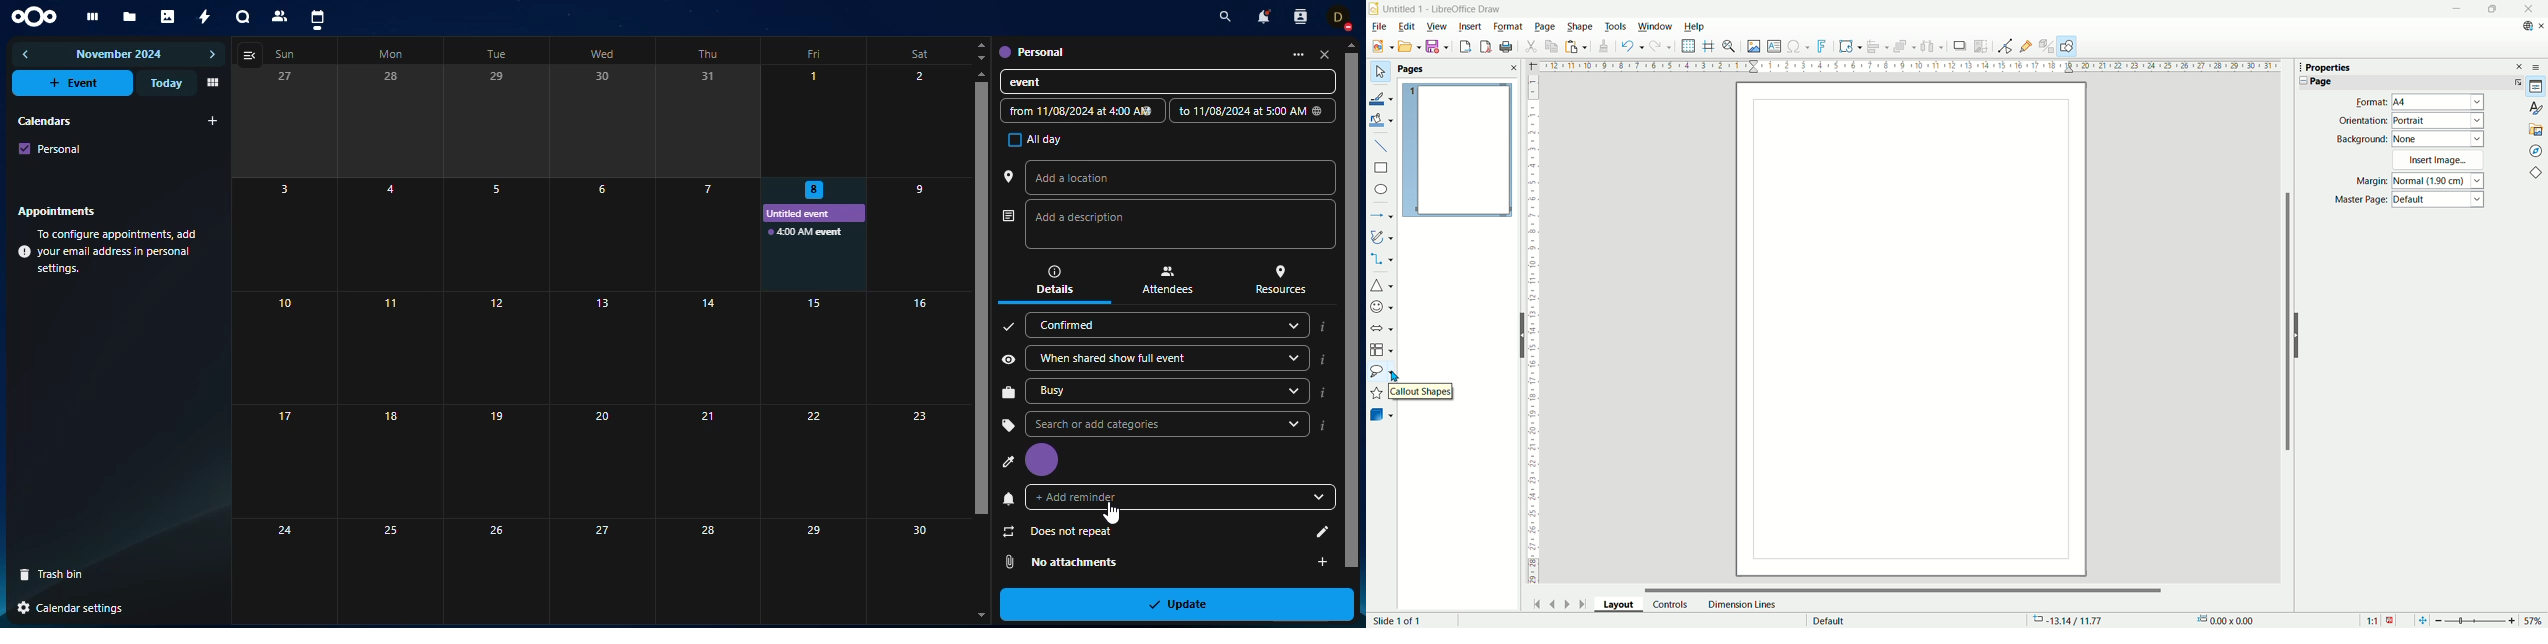 The height and width of the screenshot is (644, 2548). Describe the element at coordinates (1291, 357) in the screenshot. I see `drop down` at that location.